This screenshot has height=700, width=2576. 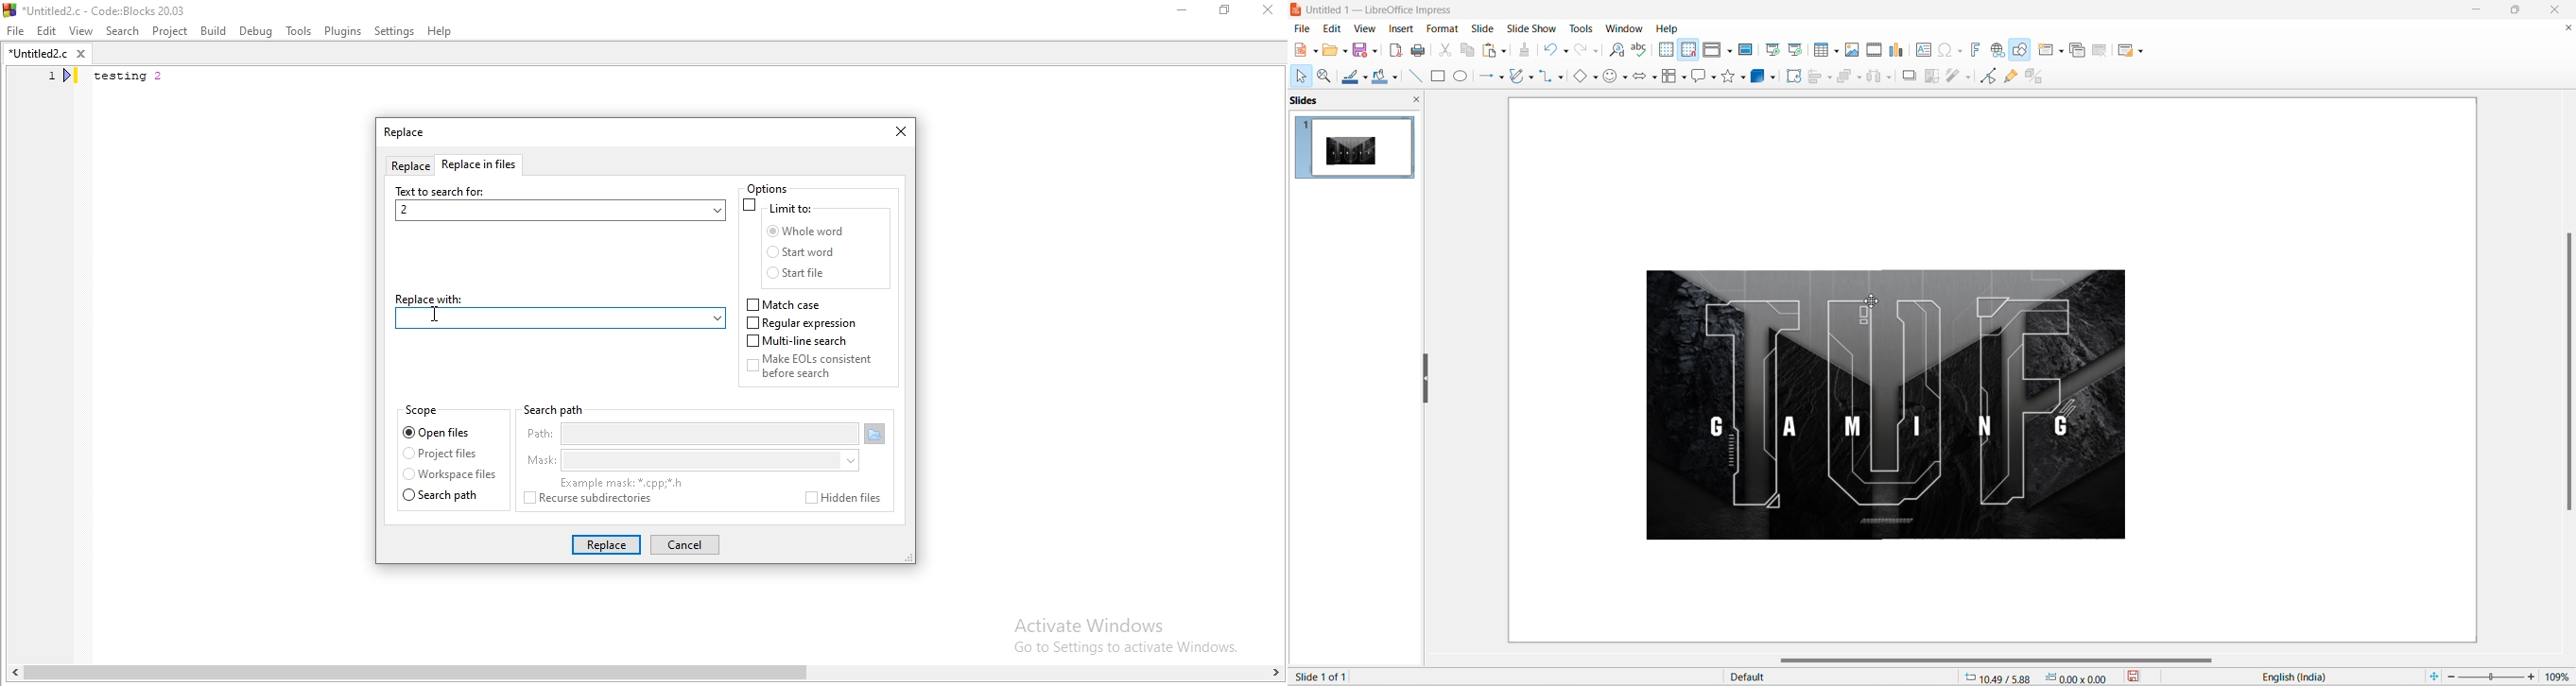 What do you see at coordinates (1893, 79) in the screenshot?
I see `distribute object` at bounding box center [1893, 79].